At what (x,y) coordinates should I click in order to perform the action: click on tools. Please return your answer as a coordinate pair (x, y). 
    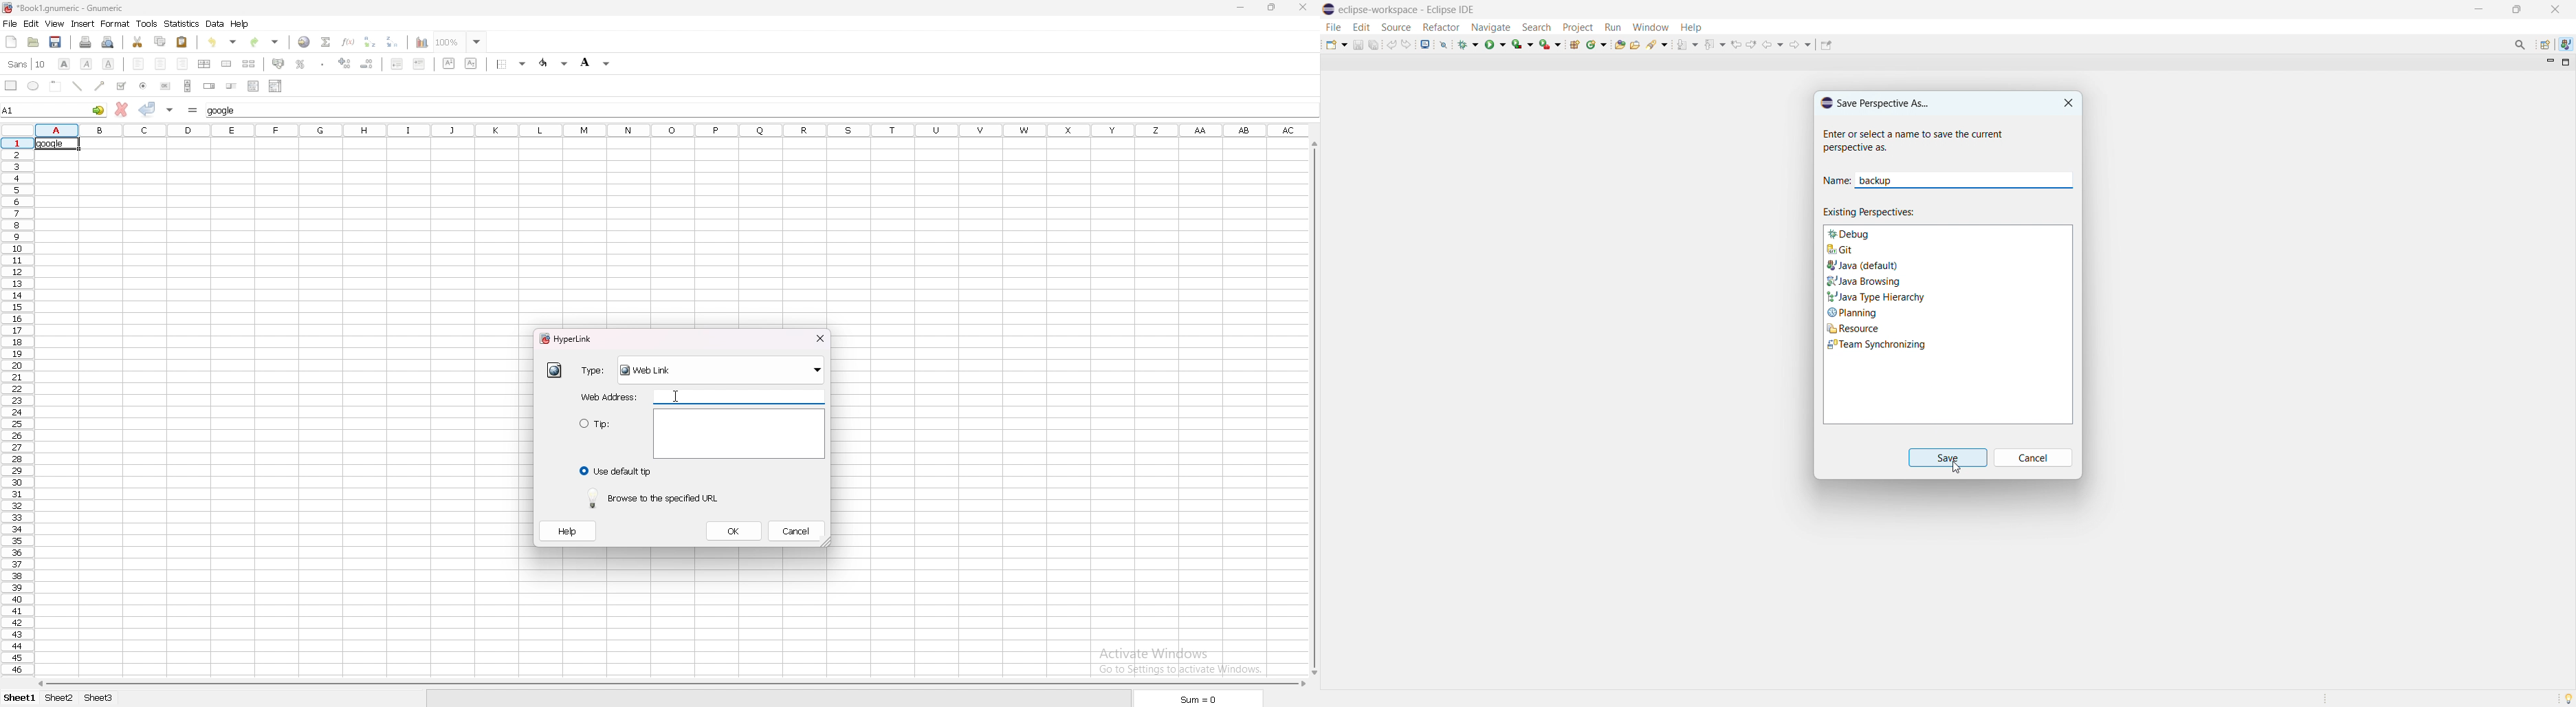
    Looking at the image, I should click on (146, 23).